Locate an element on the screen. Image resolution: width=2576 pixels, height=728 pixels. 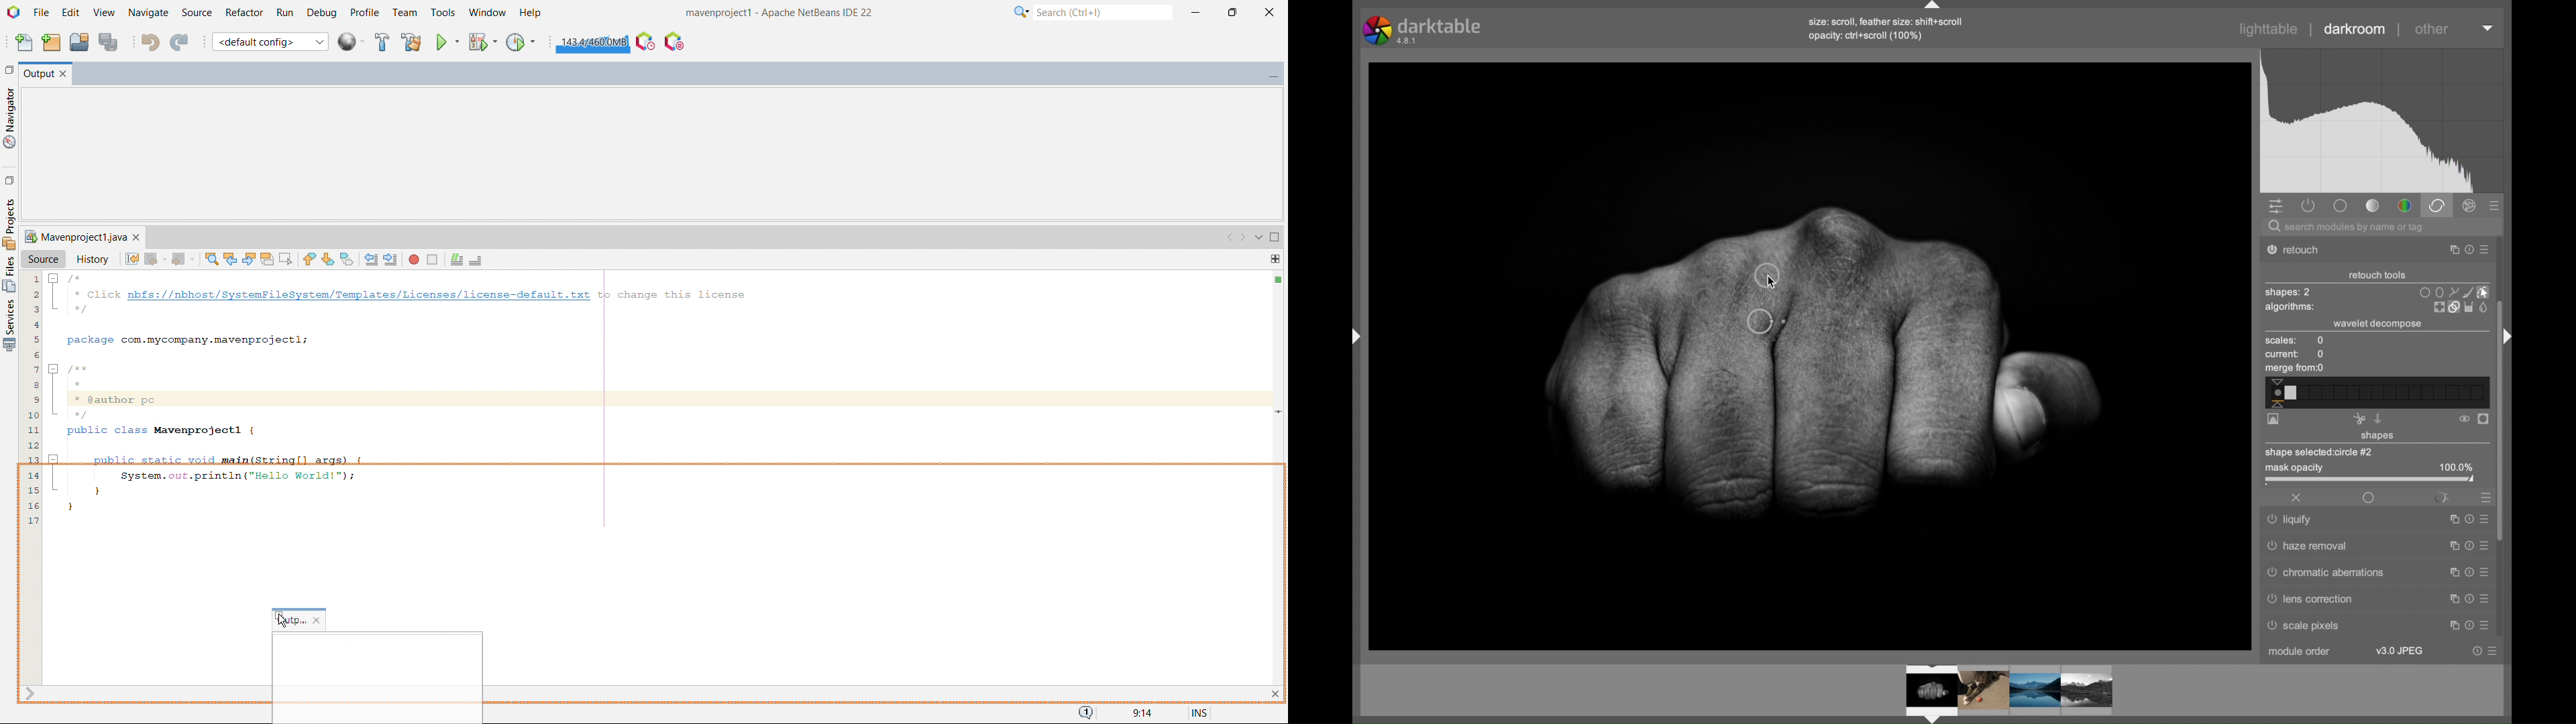
search modules by name or tag is located at coordinates (2347, 228).